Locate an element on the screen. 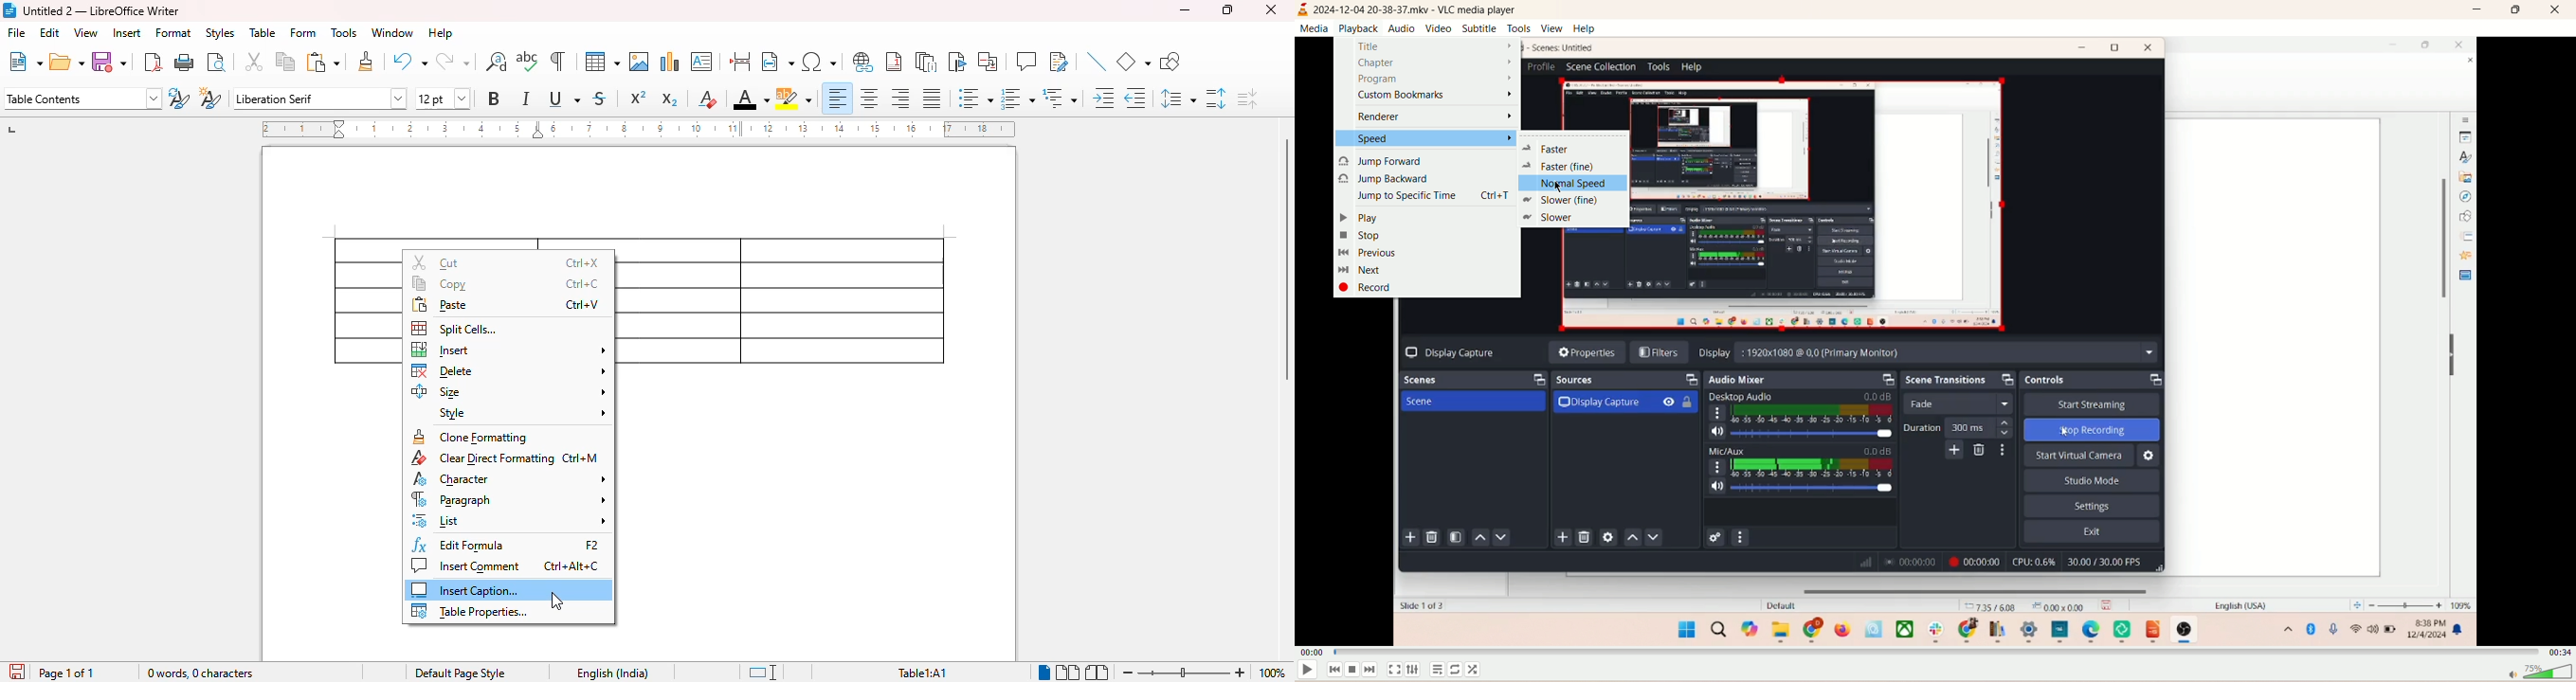 The width and height of the screenshot is (2576, 700). faster is located at coordinates (1552, 149).